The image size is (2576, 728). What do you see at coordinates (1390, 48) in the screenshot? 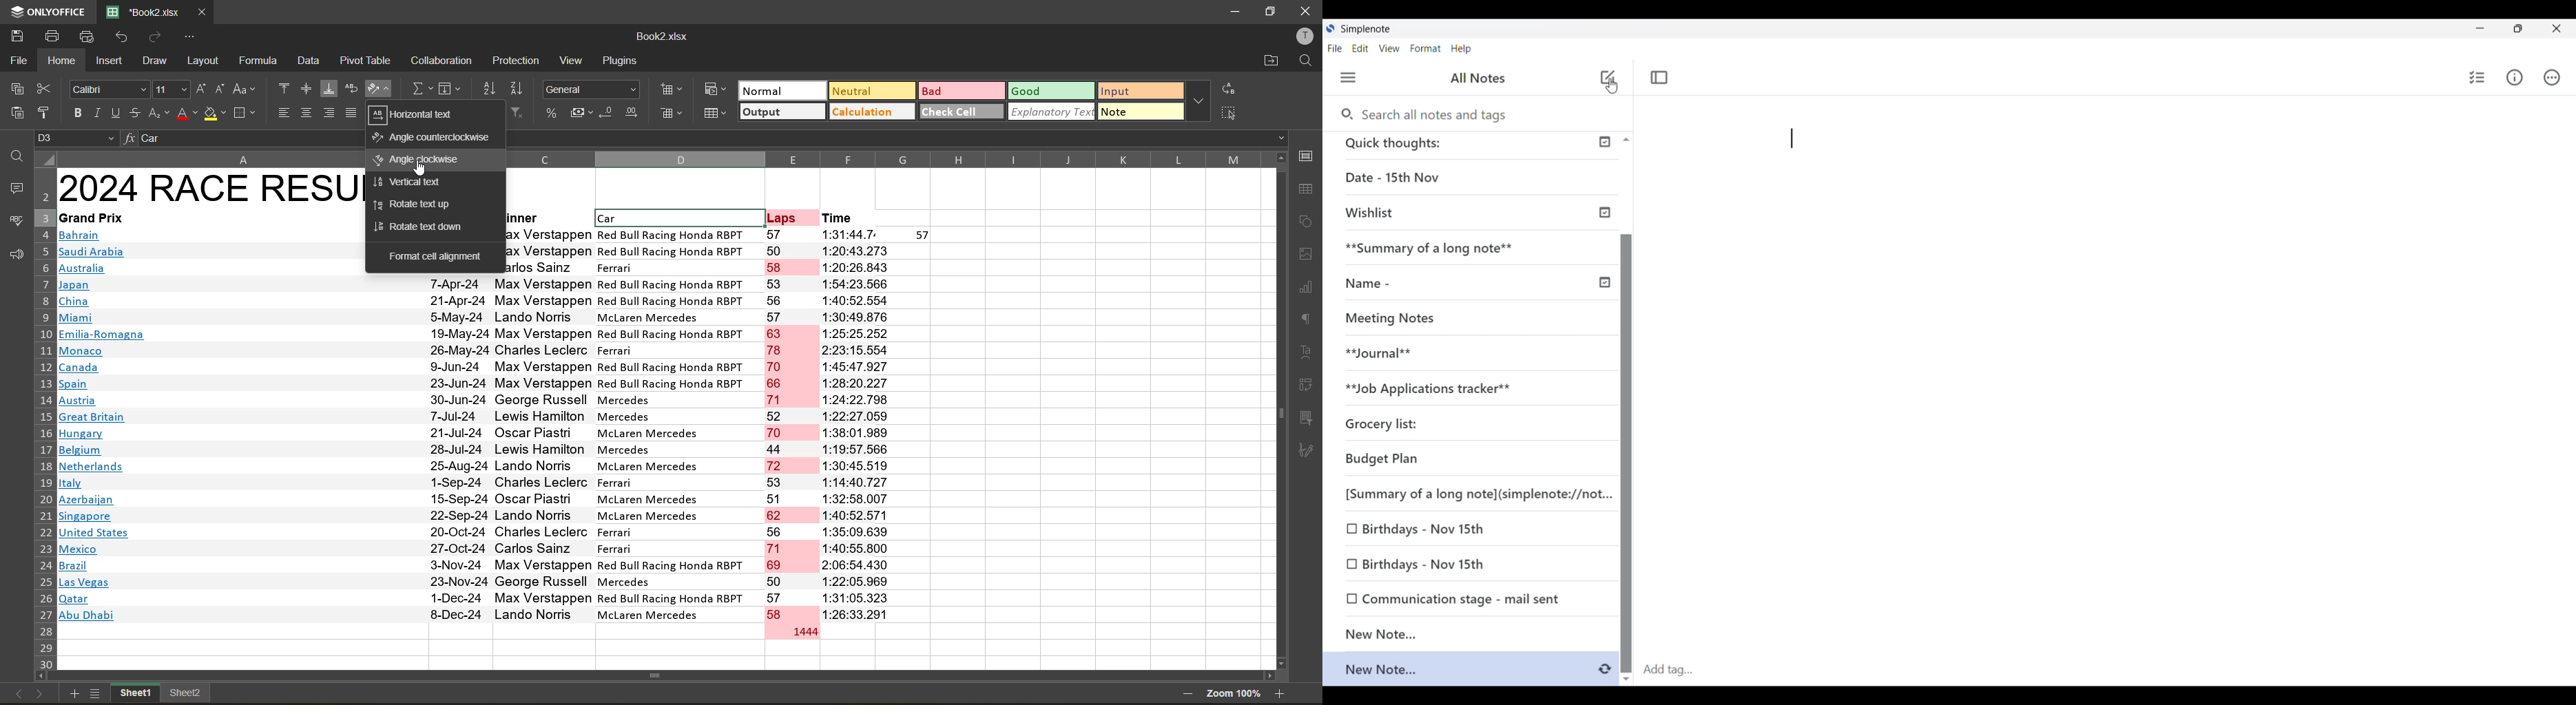
I see `View menu` at bounding box center [1390, 48].